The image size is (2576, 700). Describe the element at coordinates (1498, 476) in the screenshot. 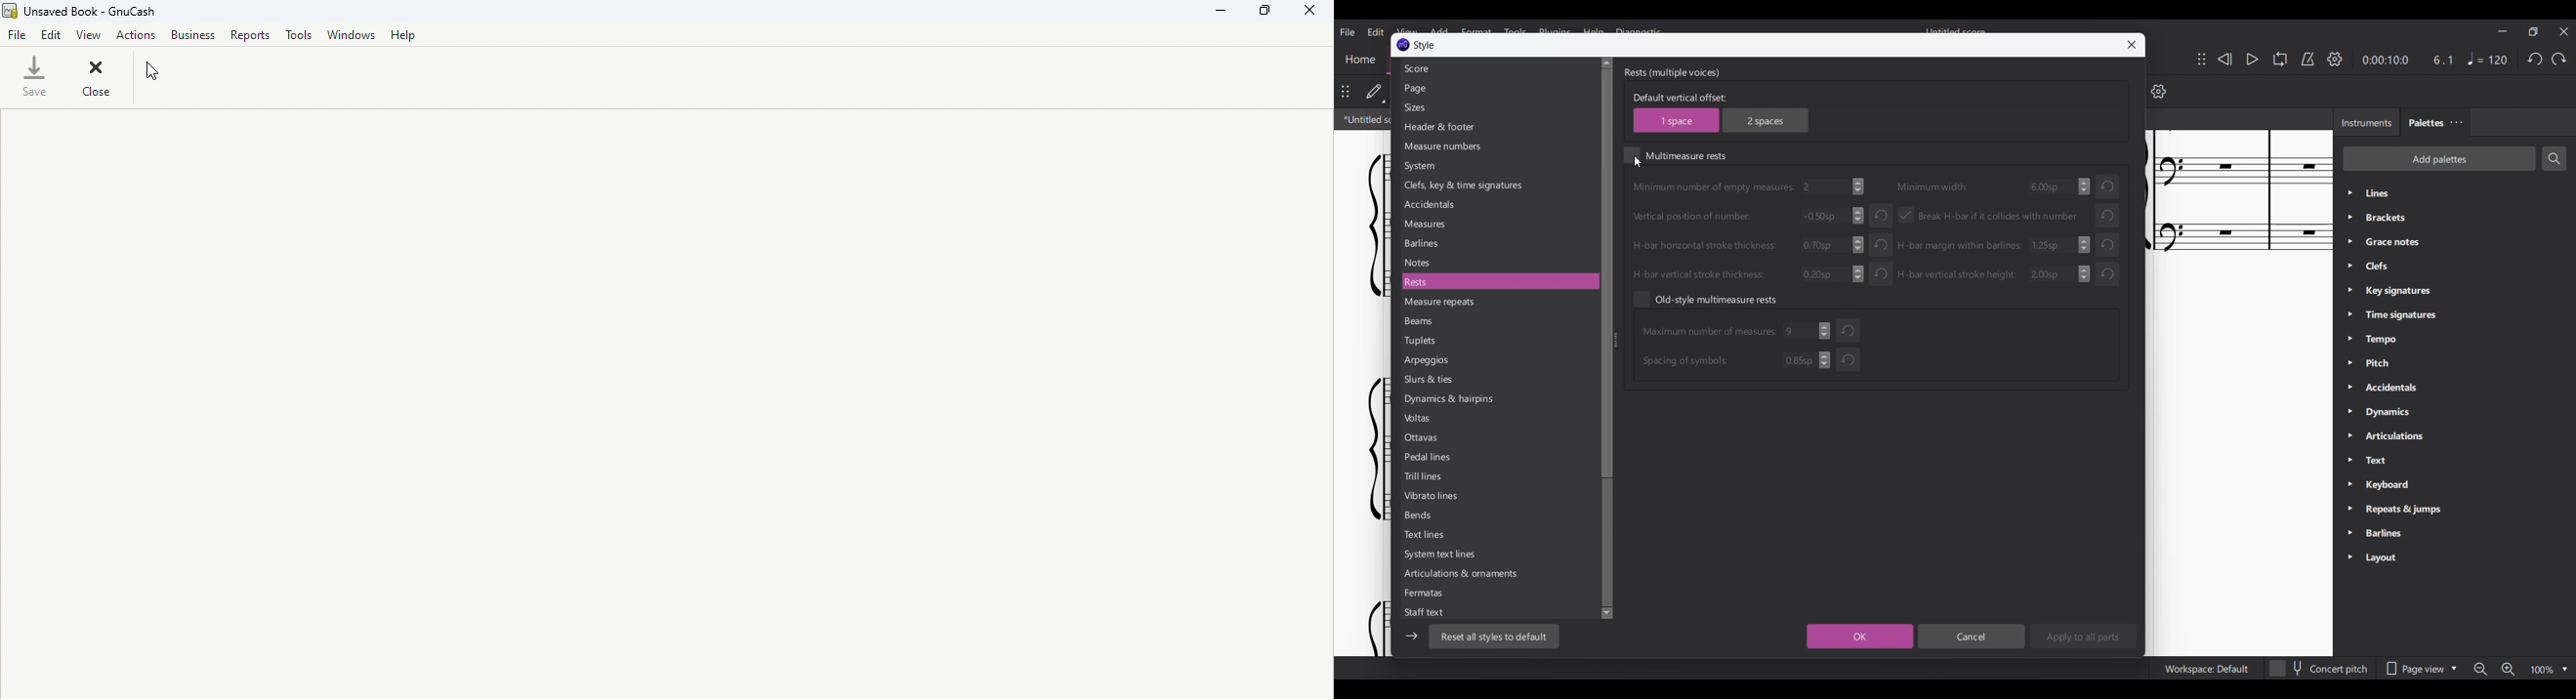

I see `Trill lines` at that location.